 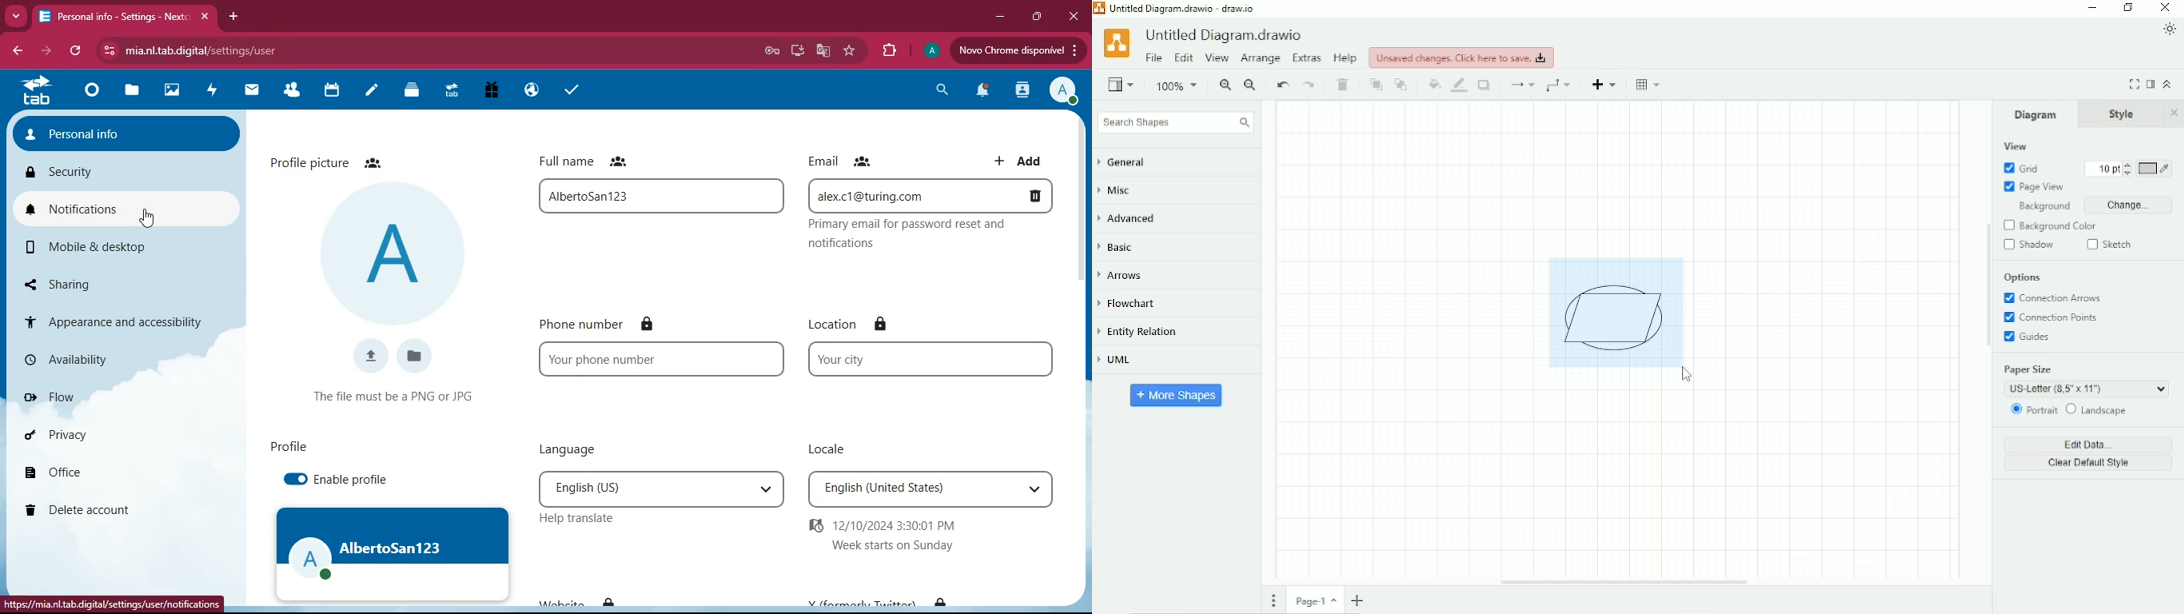 What do you see at coordinates (53, 472) in the screenshot?
I see `office` at bounding box center [53, 472].